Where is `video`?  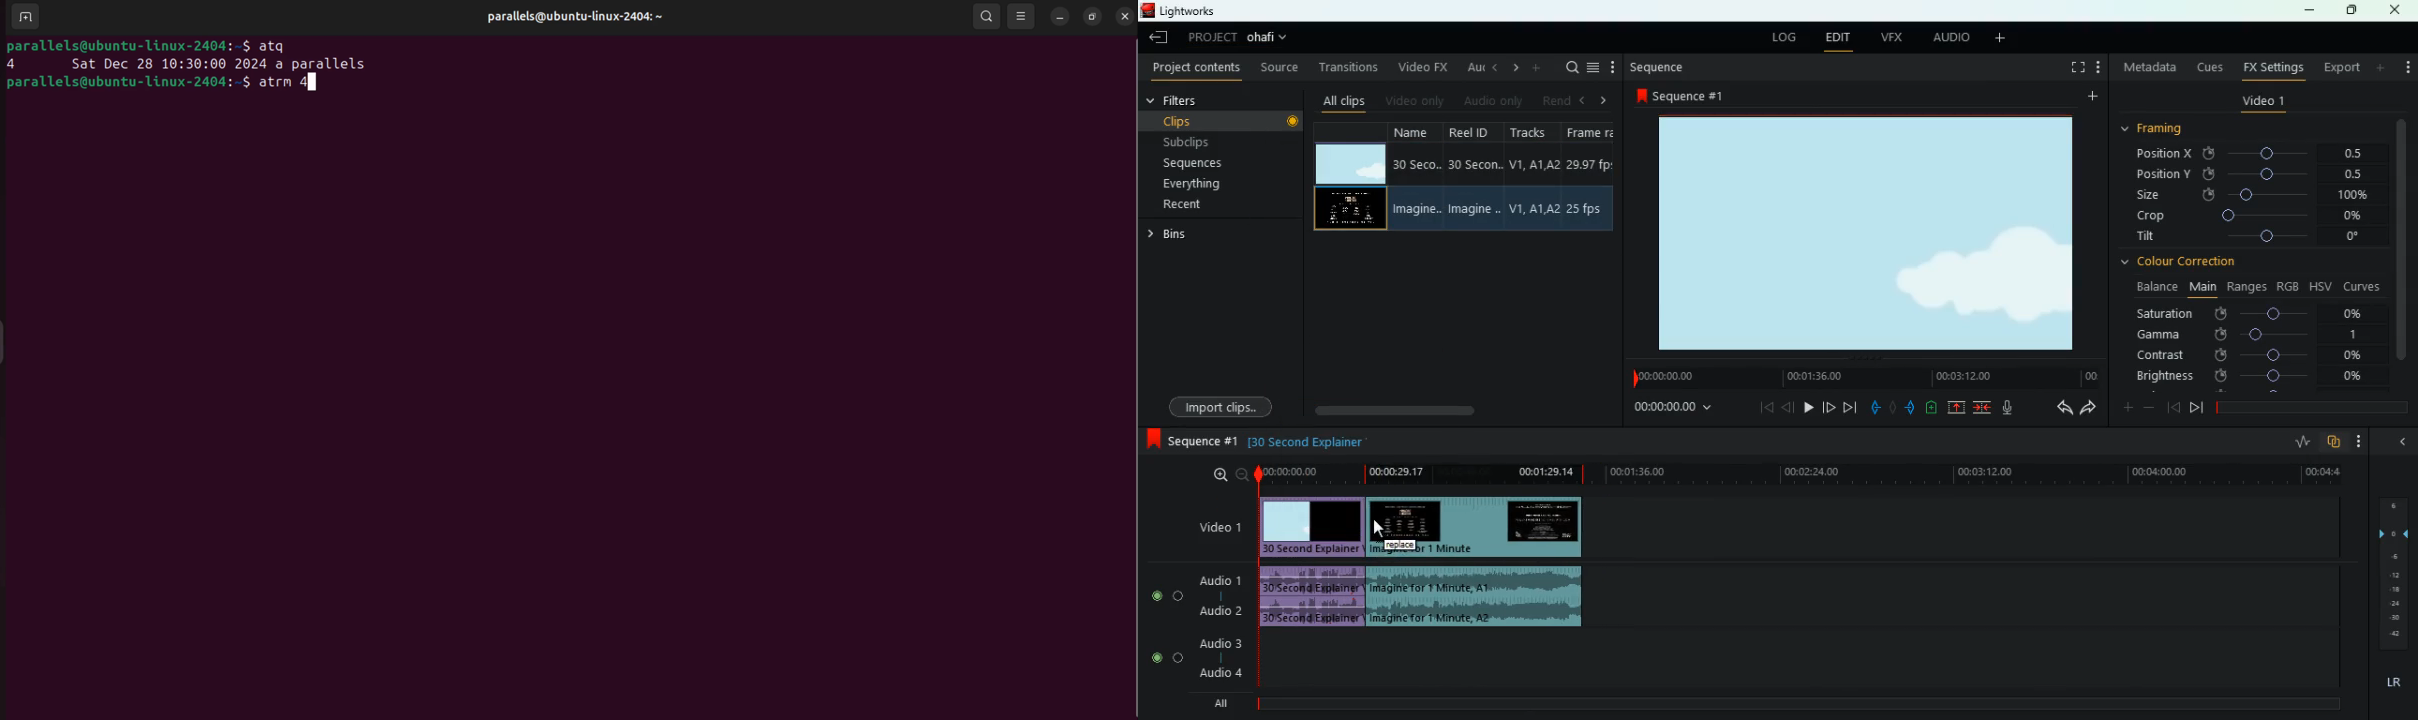 video is located at coordinates (1476, 527).